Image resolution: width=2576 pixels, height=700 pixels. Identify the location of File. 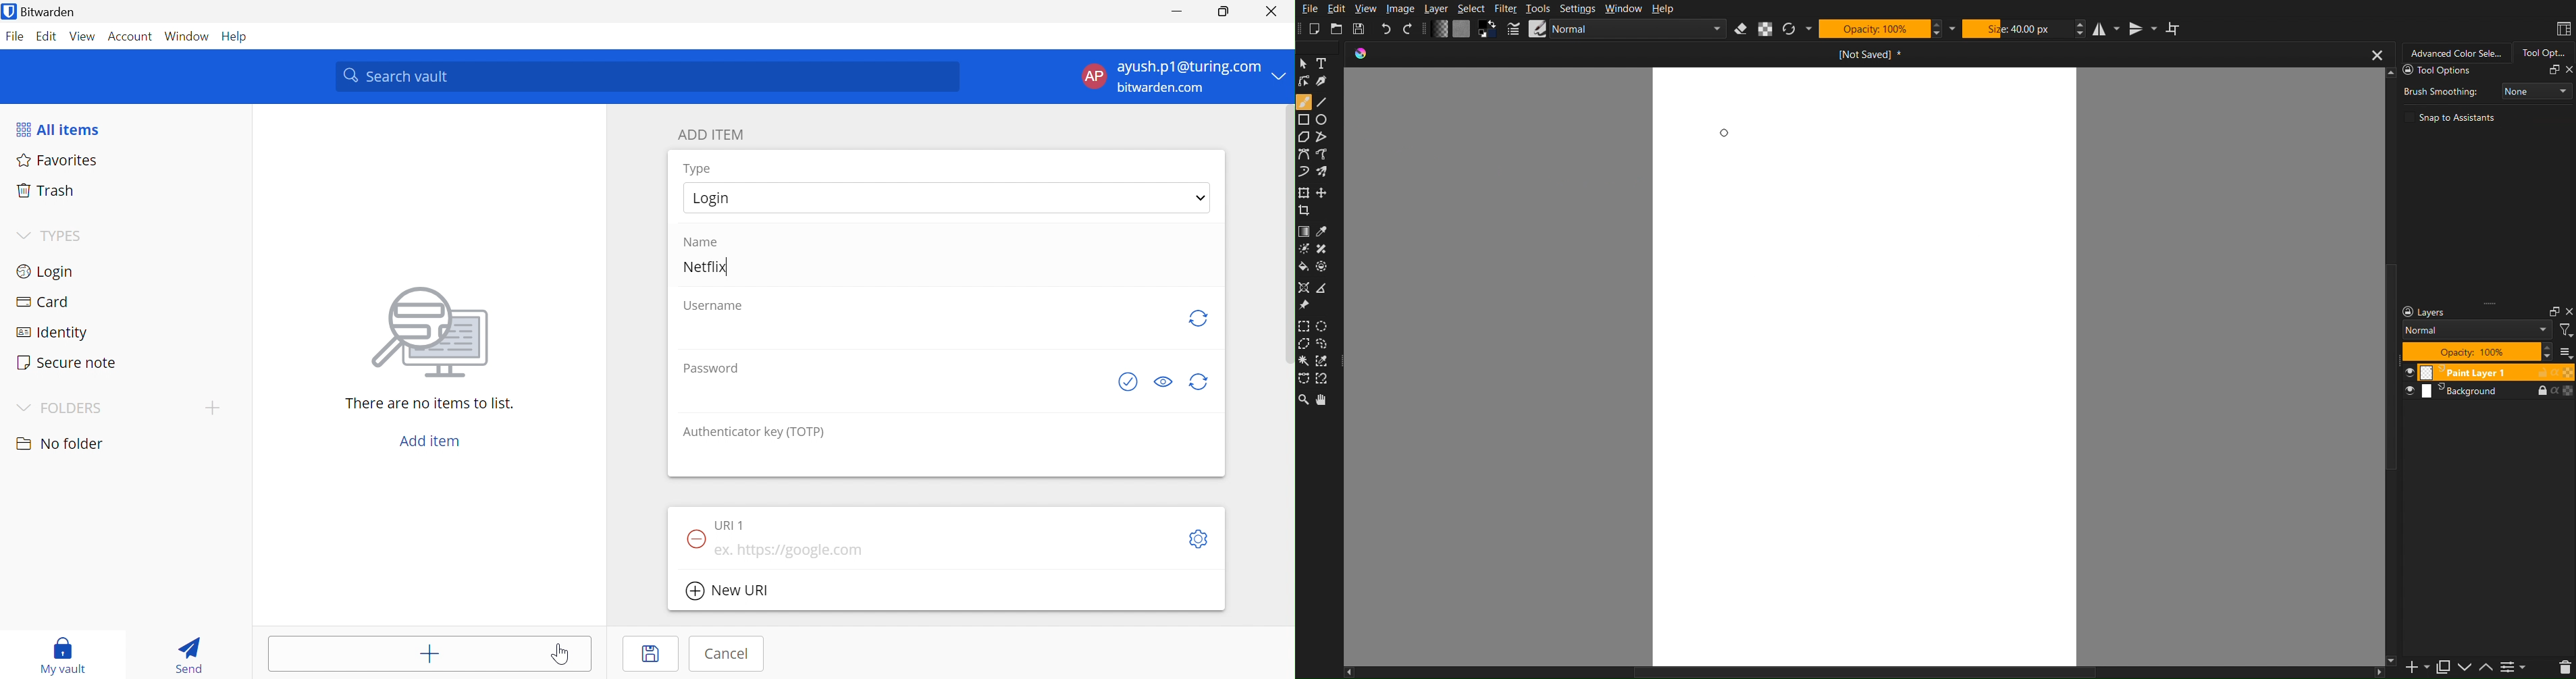
(1308, 7).